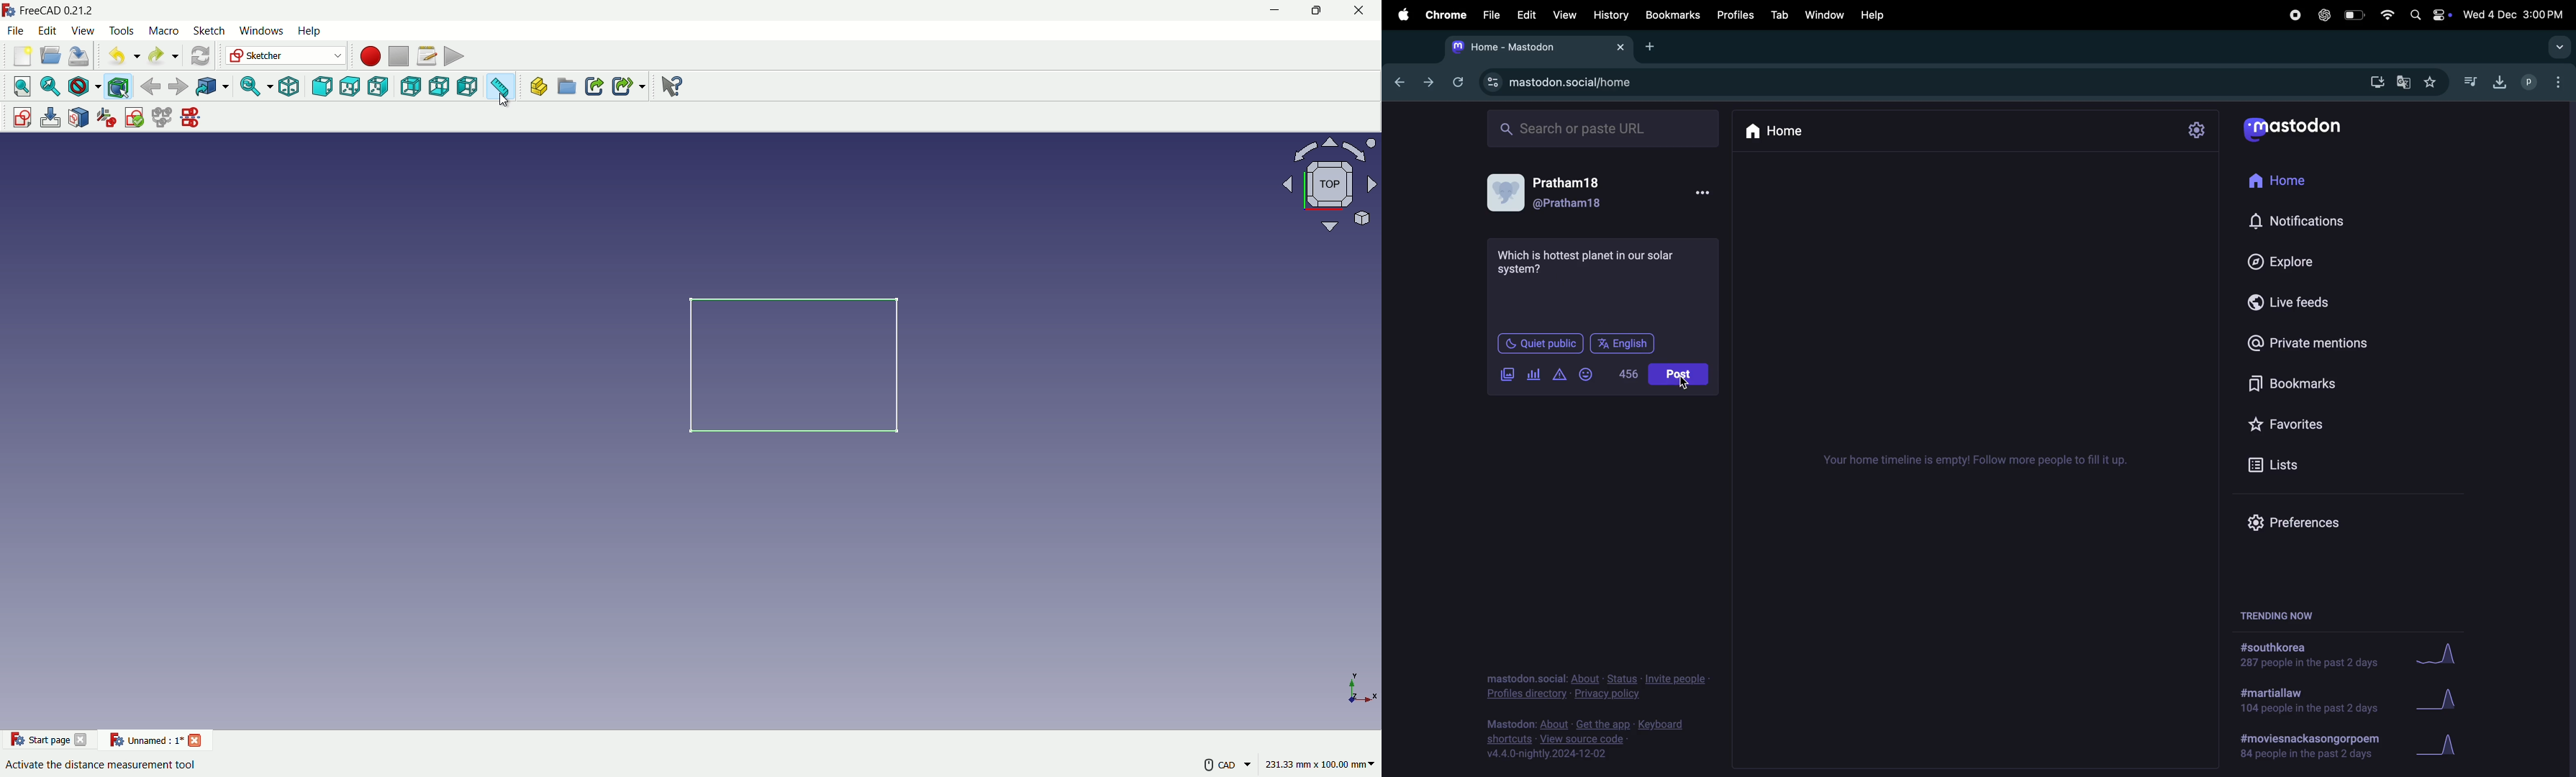 The height and width of the screenshot is (784, 2576). Describe the element at coordinates (1589, 375) in the screenshot. I see `emoji` at that location.